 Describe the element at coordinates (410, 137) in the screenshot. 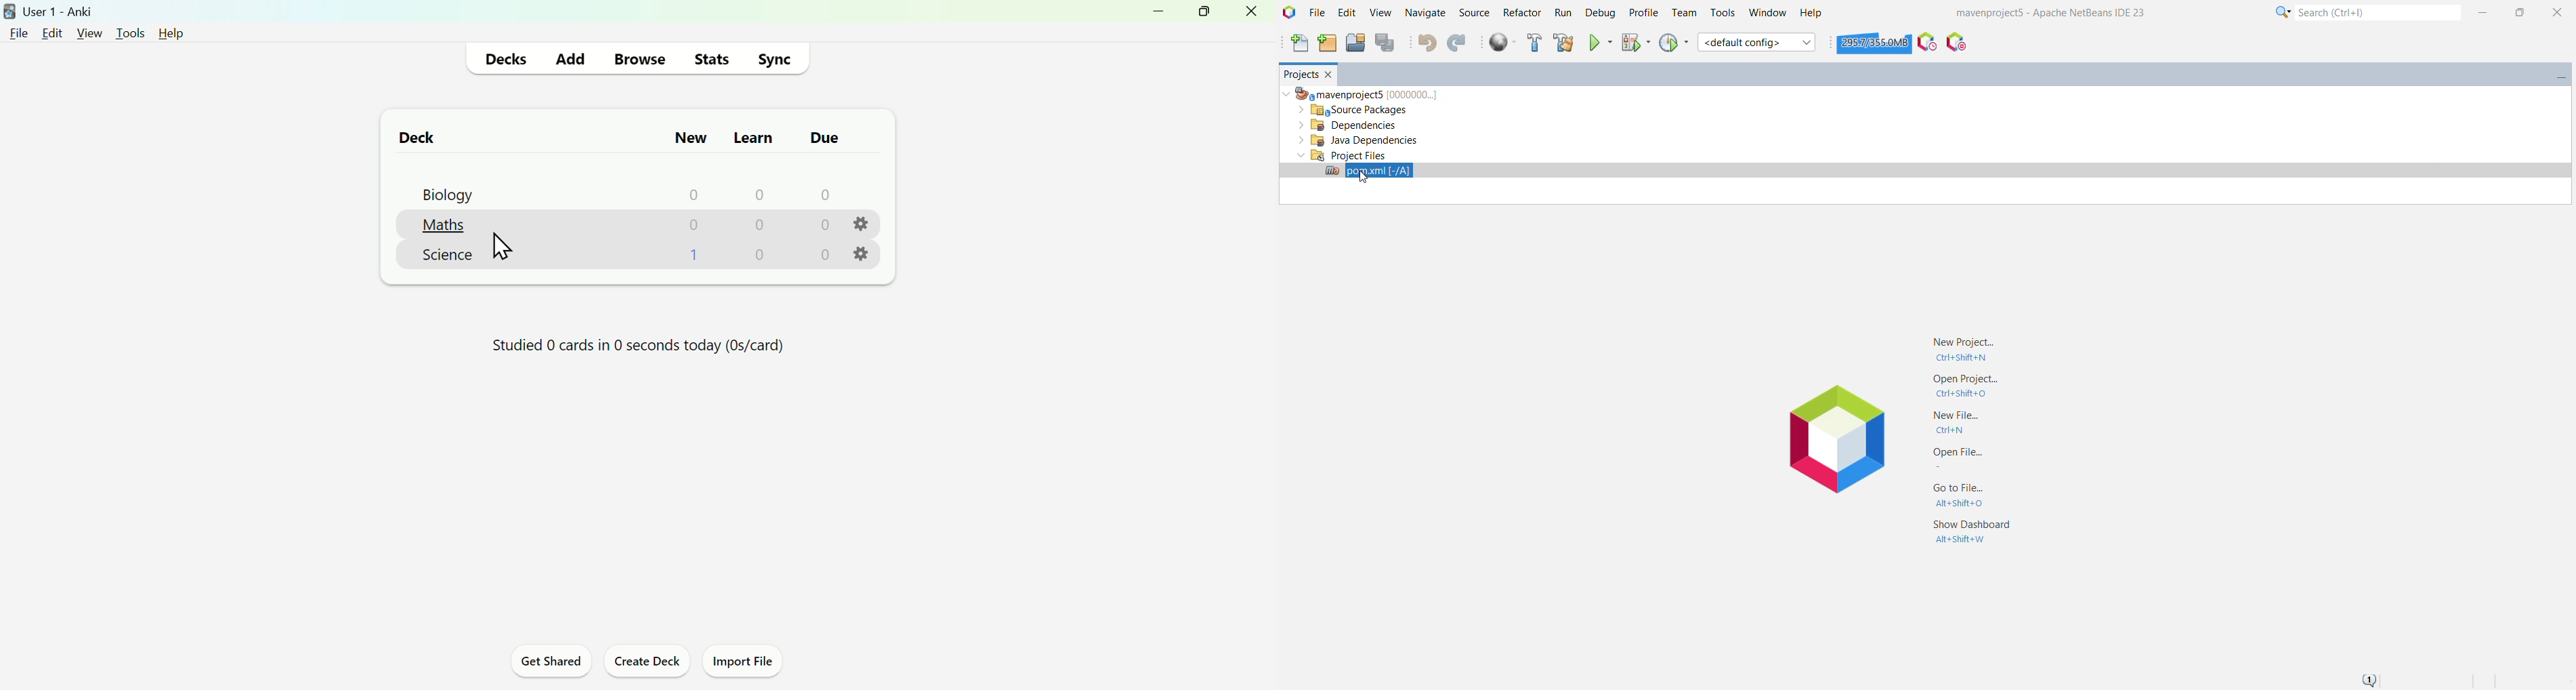

I see `Deck` at that location.